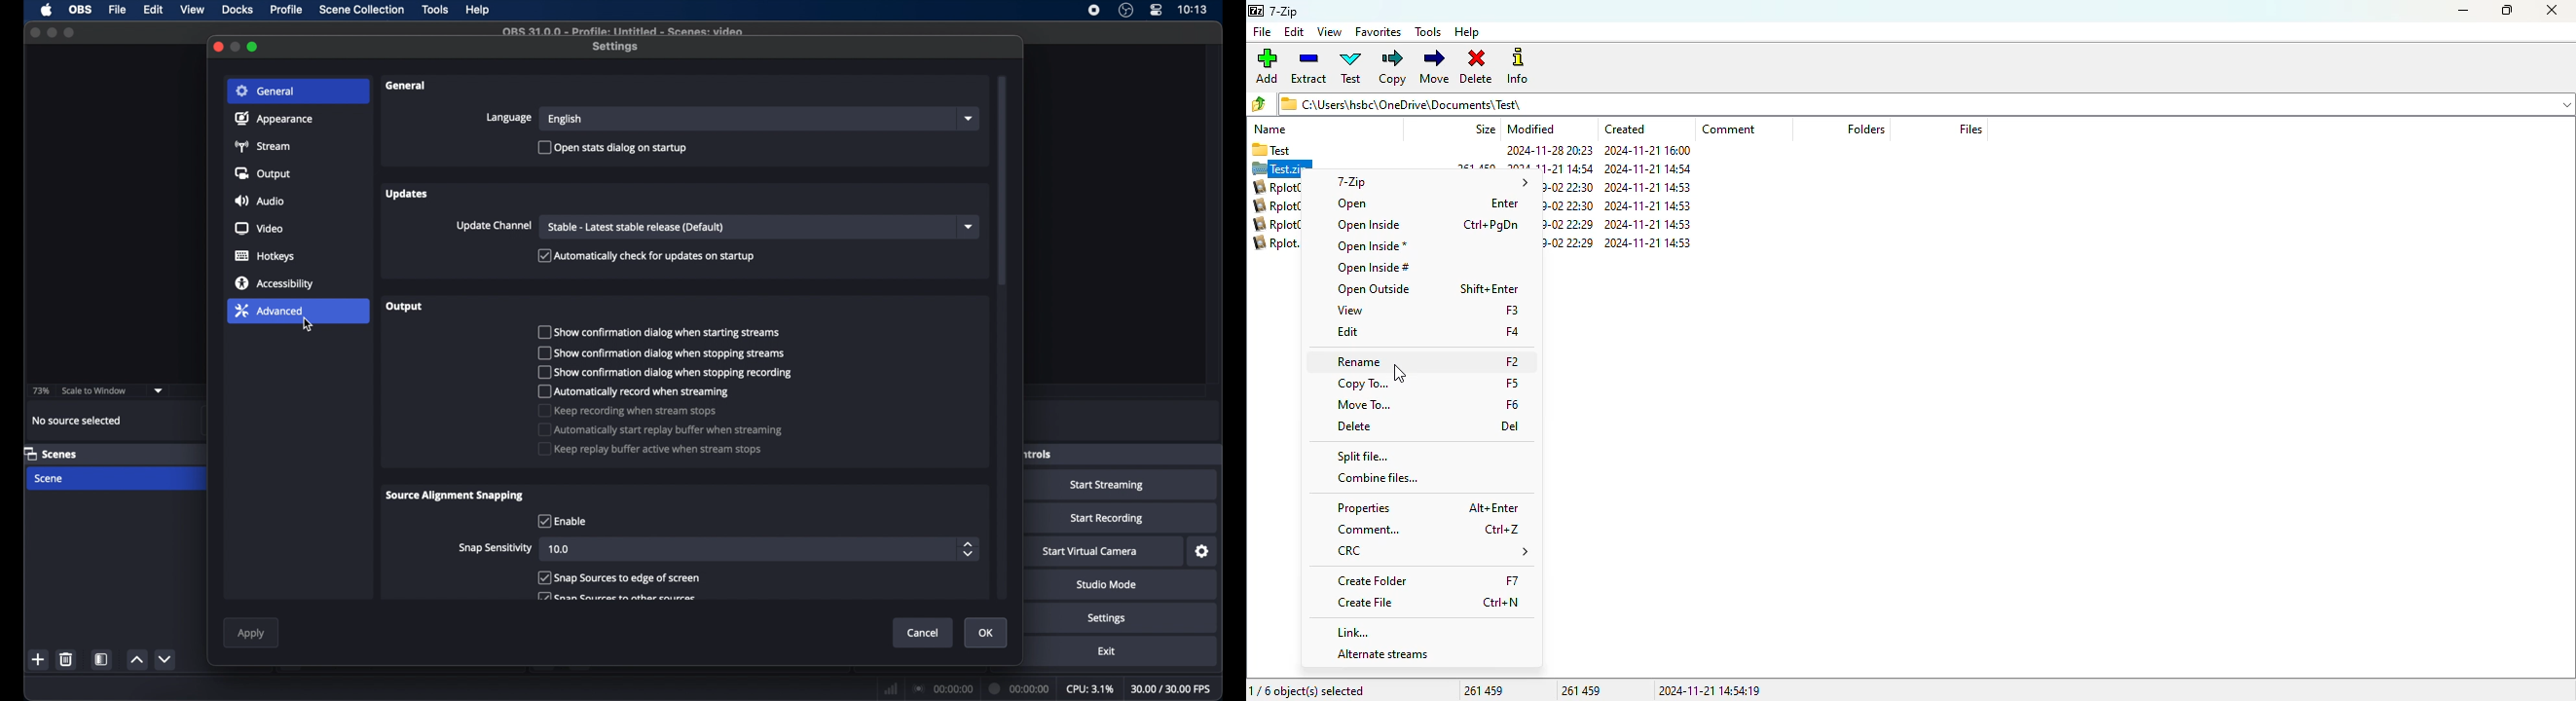 This screenshot has height=728, width=2576. Describe the element at coordinates (1532, 129) in the screenshot. I see `modified` at that location.